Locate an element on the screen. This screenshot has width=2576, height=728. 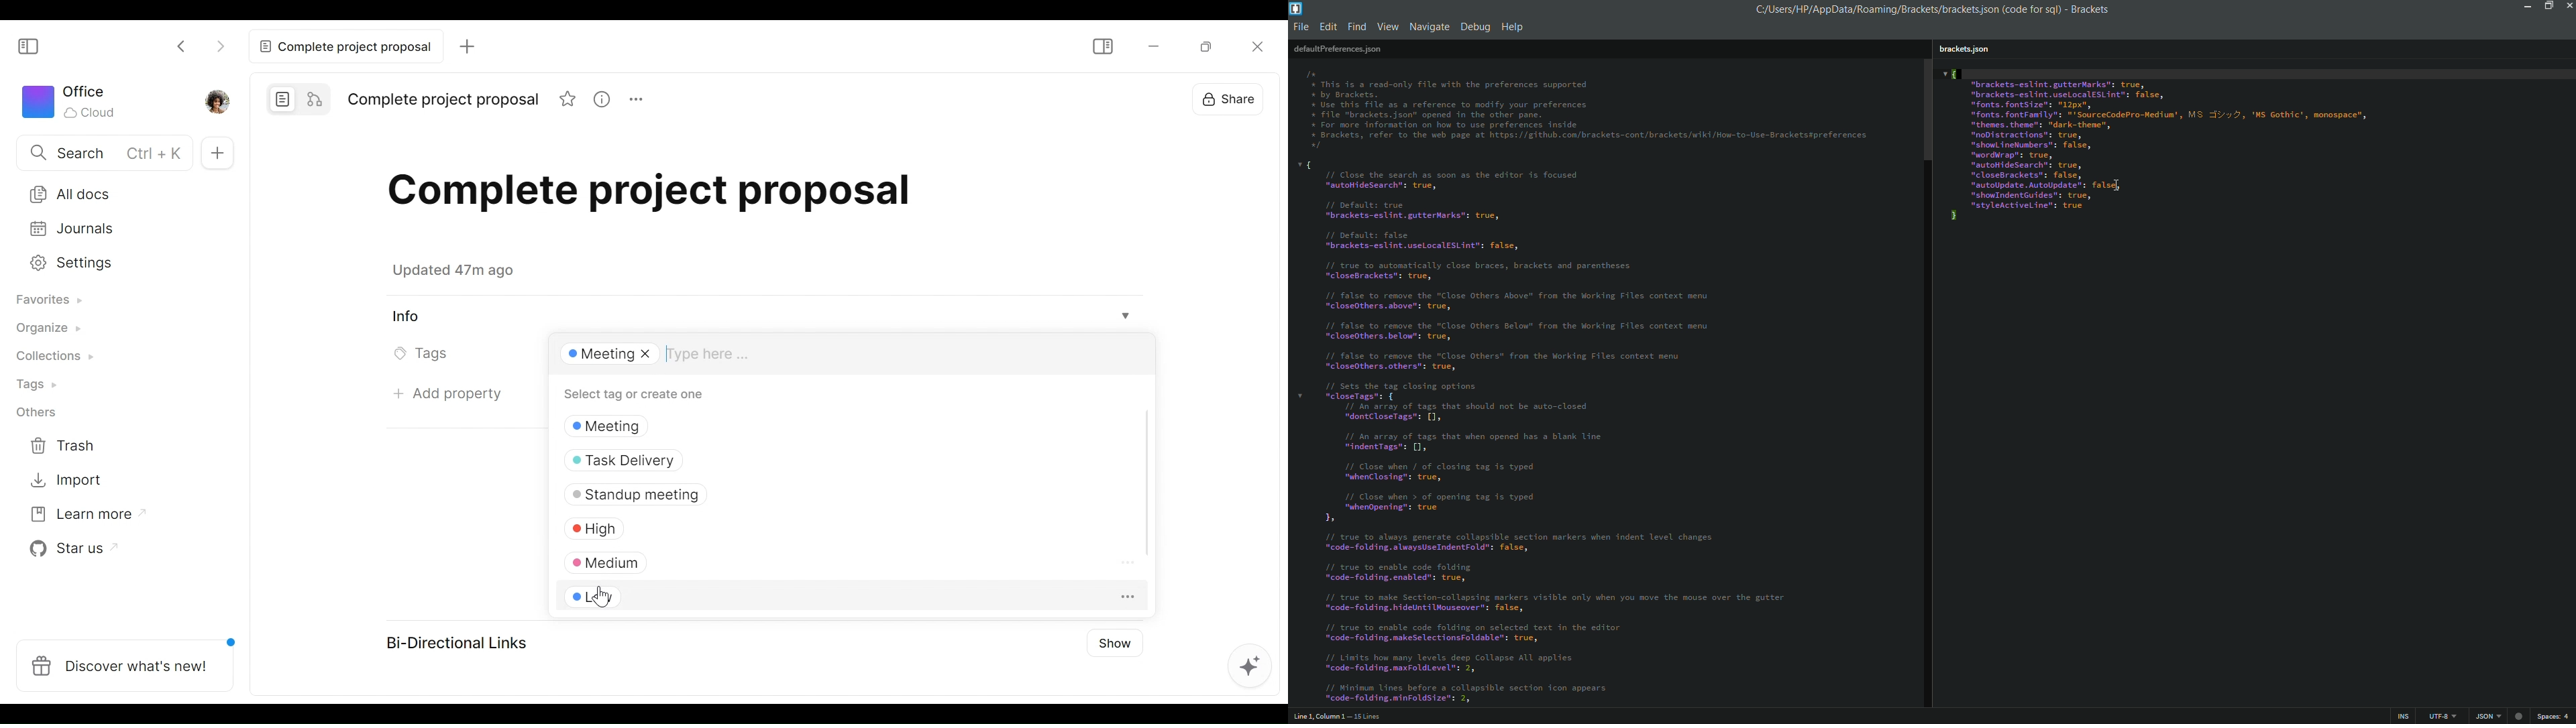
Standup meeting is located at coordinates (746, 493).